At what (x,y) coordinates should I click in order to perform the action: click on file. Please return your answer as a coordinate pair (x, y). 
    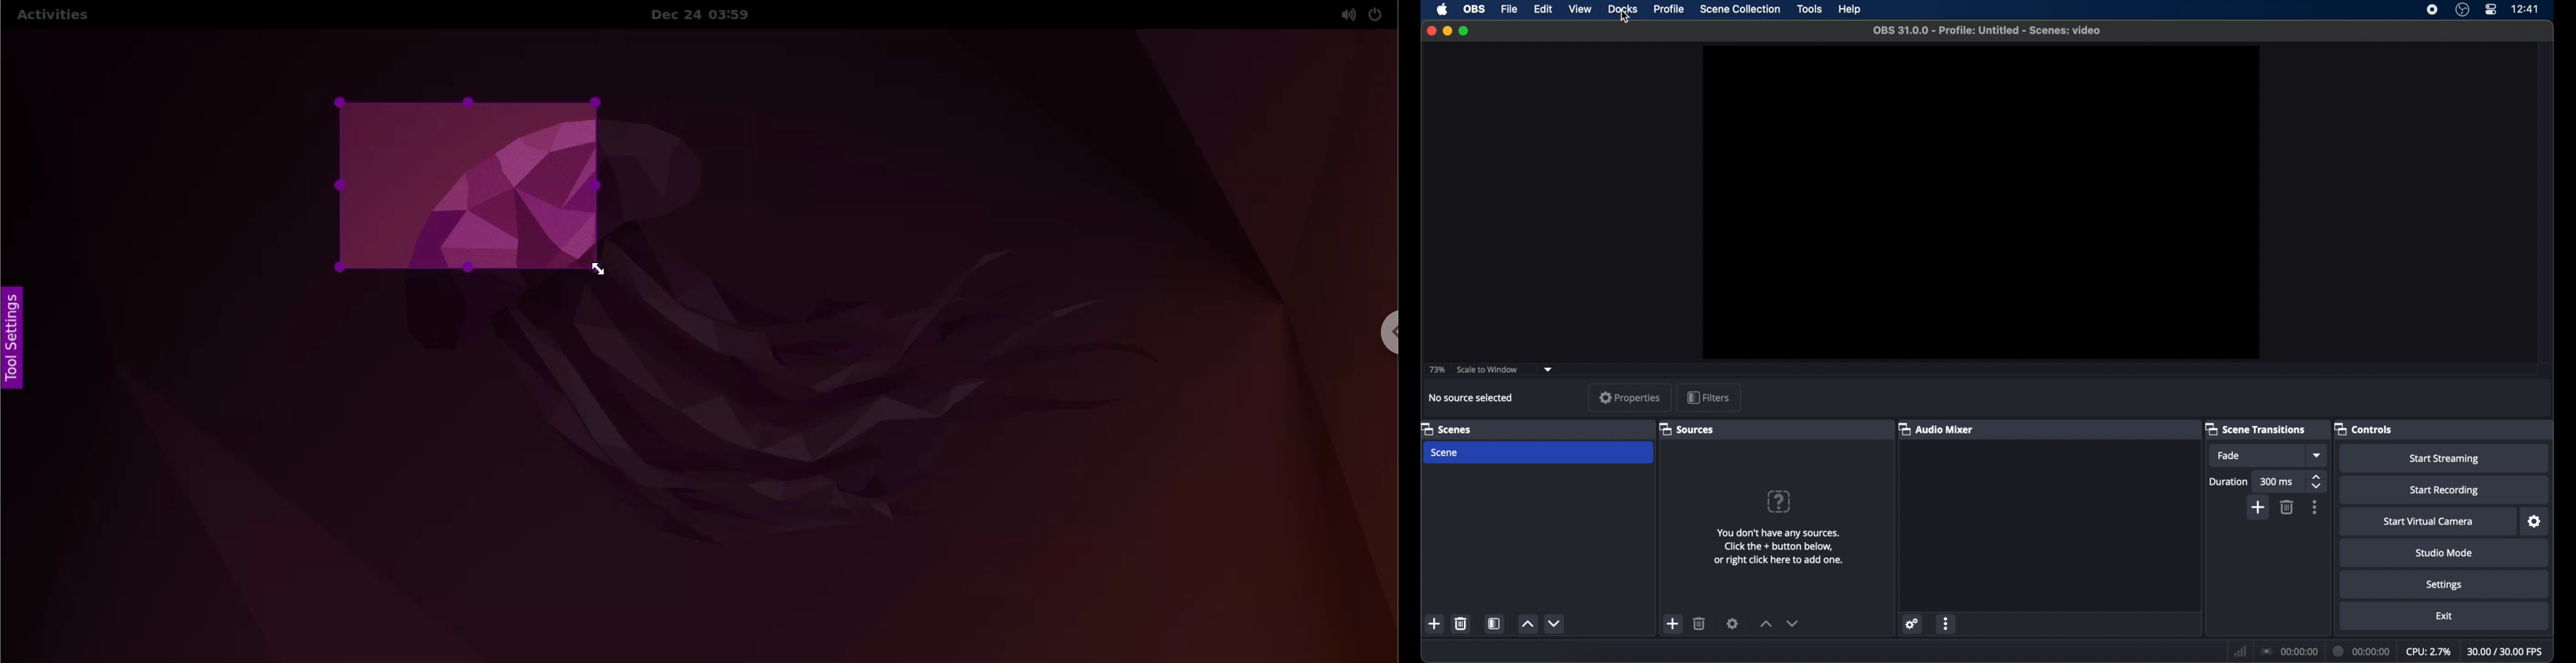
    Looking at the image, I should click on (1509, 9).